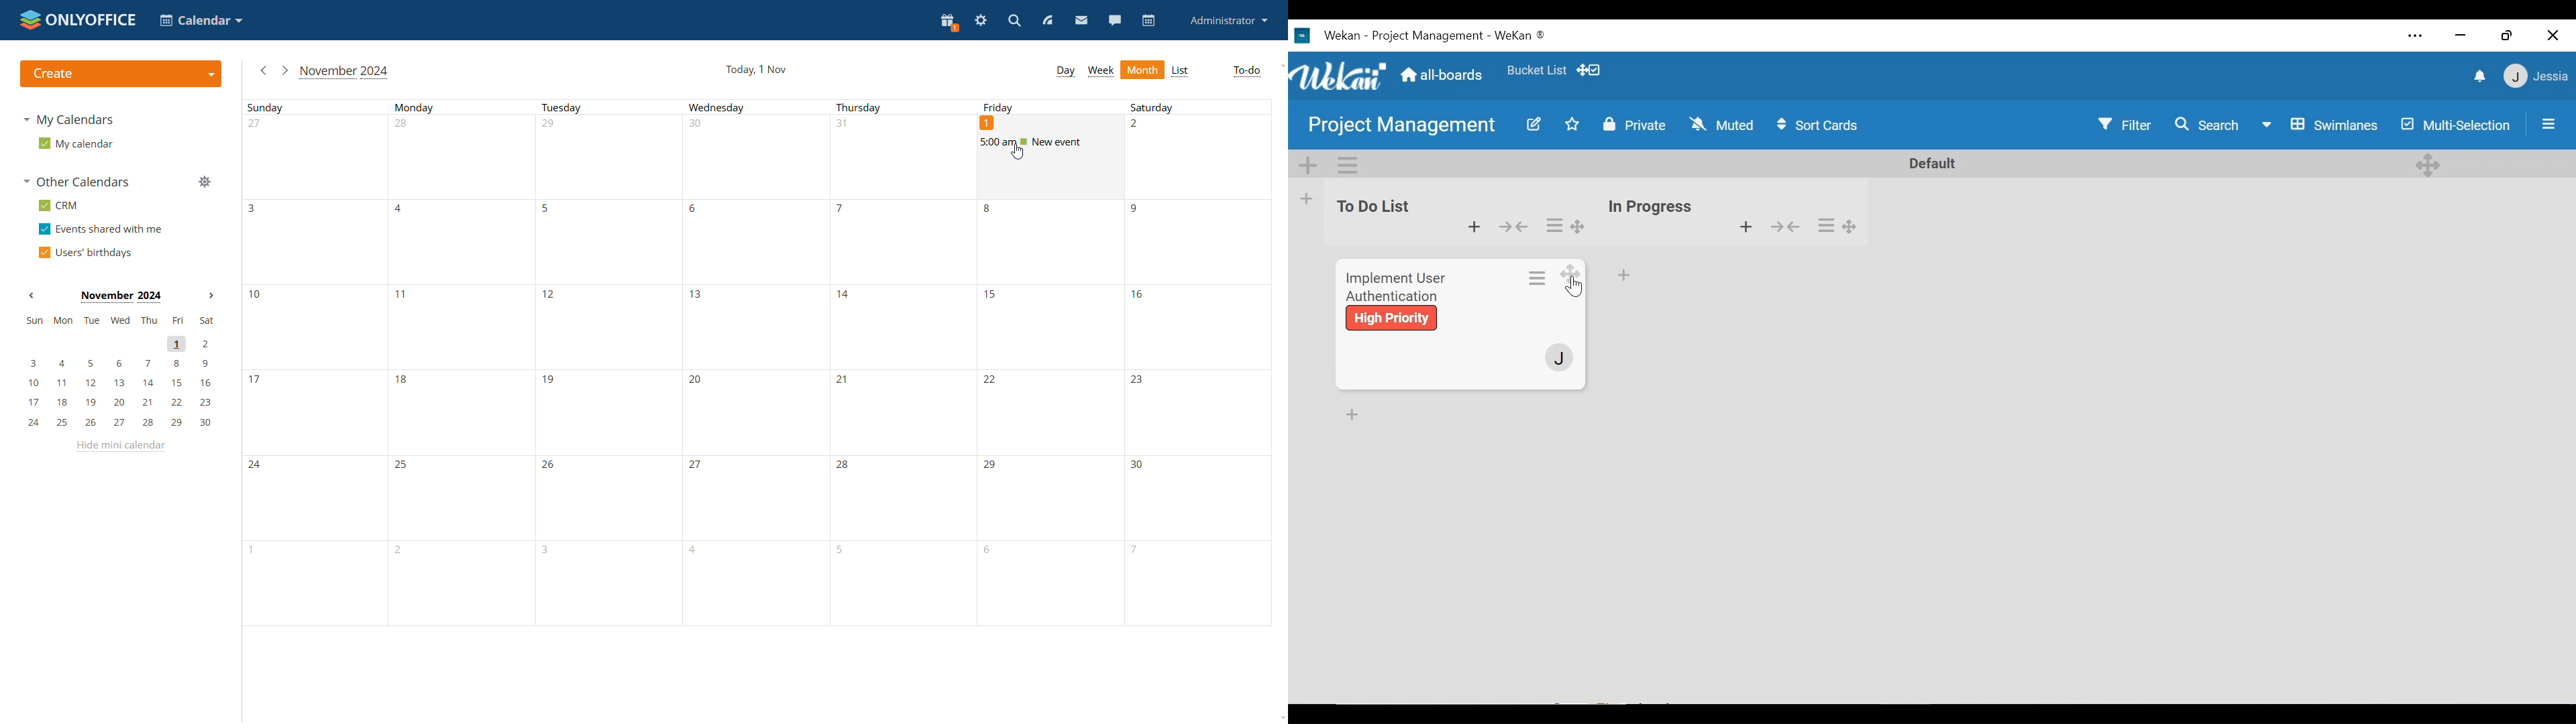 The image size is (2576, 728). What do you see at coordinates (1653, 204) in the screenshot?
I see `In Progress` at bounding box center [1653, 204].